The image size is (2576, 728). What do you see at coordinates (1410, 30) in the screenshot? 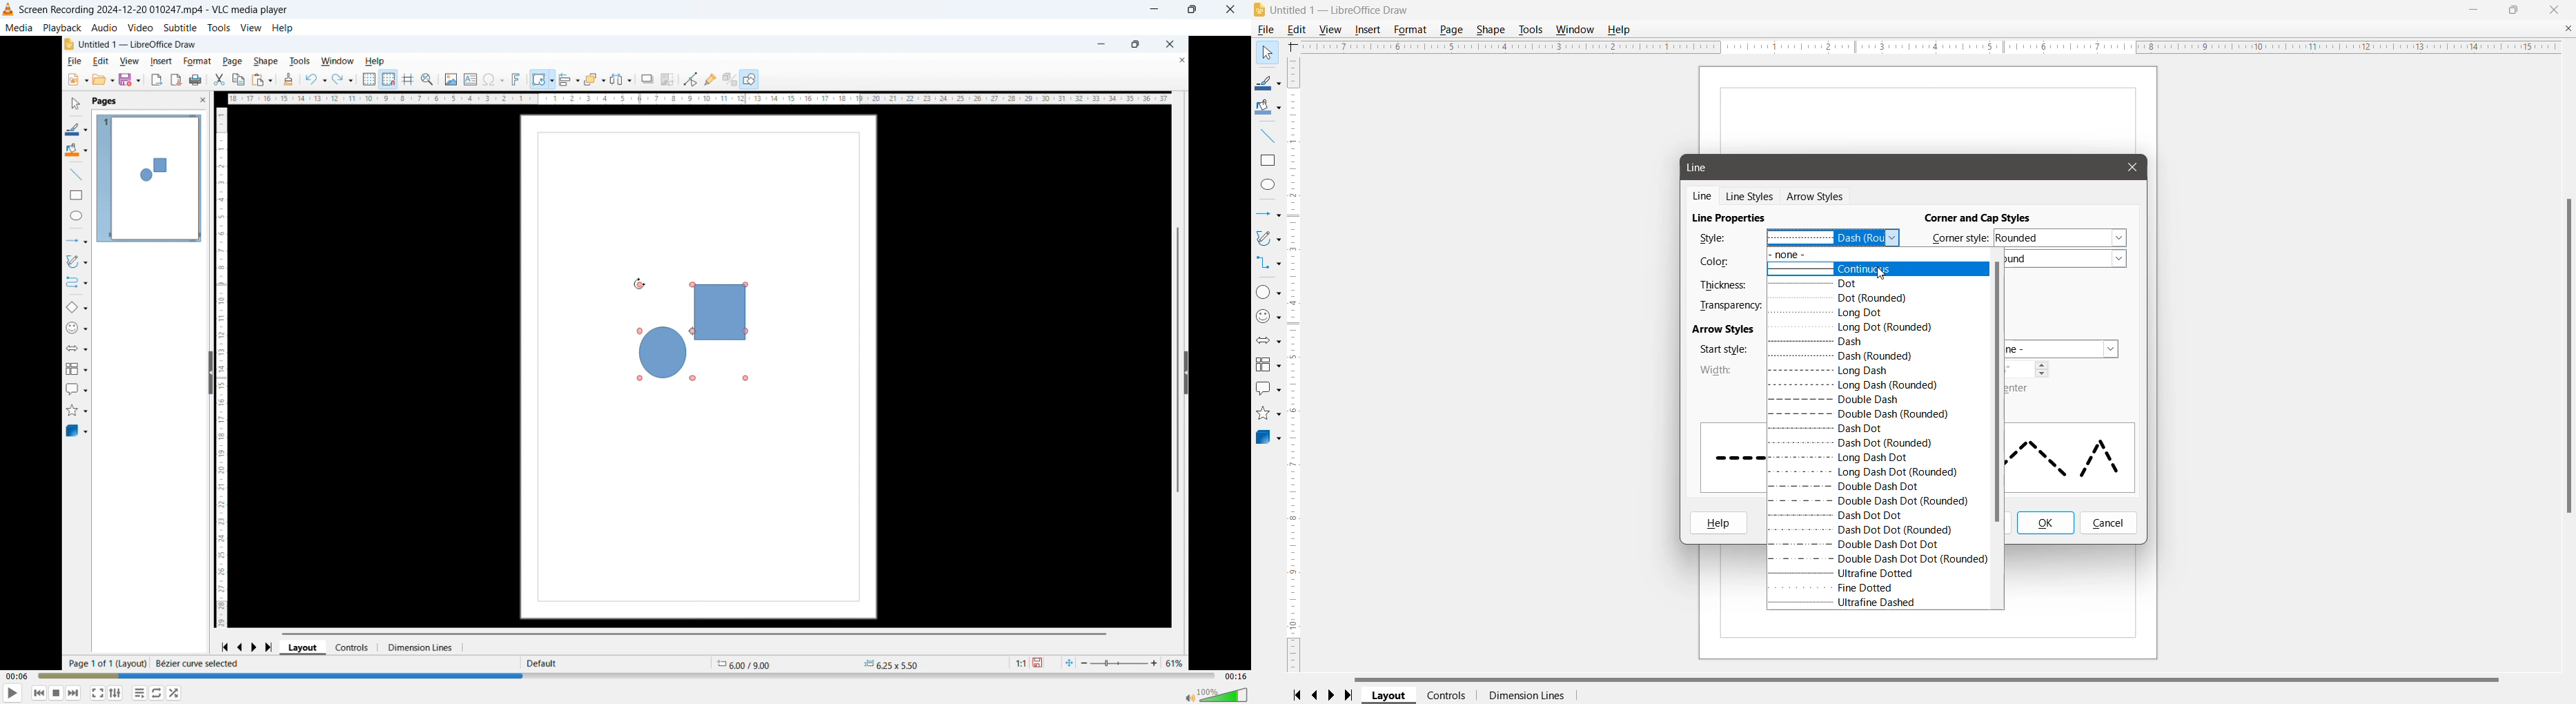
I see `Format` at bounding box center [1410, 30].